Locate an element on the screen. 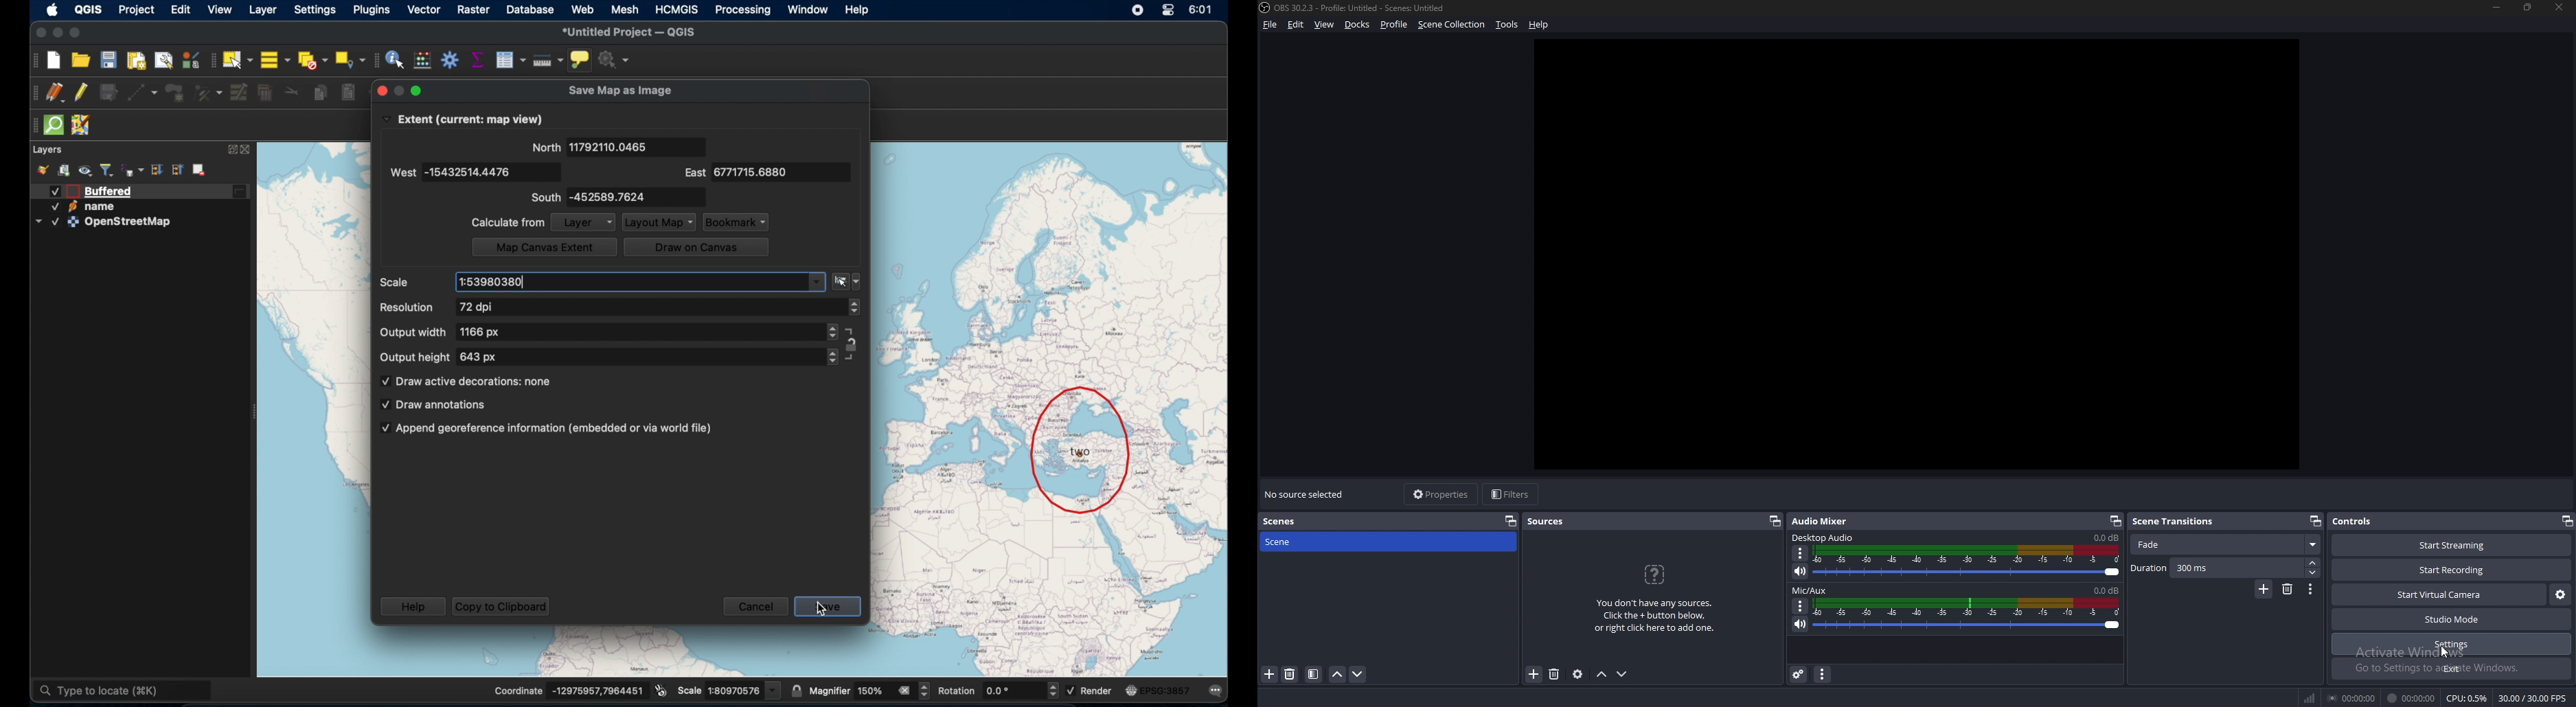  jsom remote is located at coordinates (81, 126).